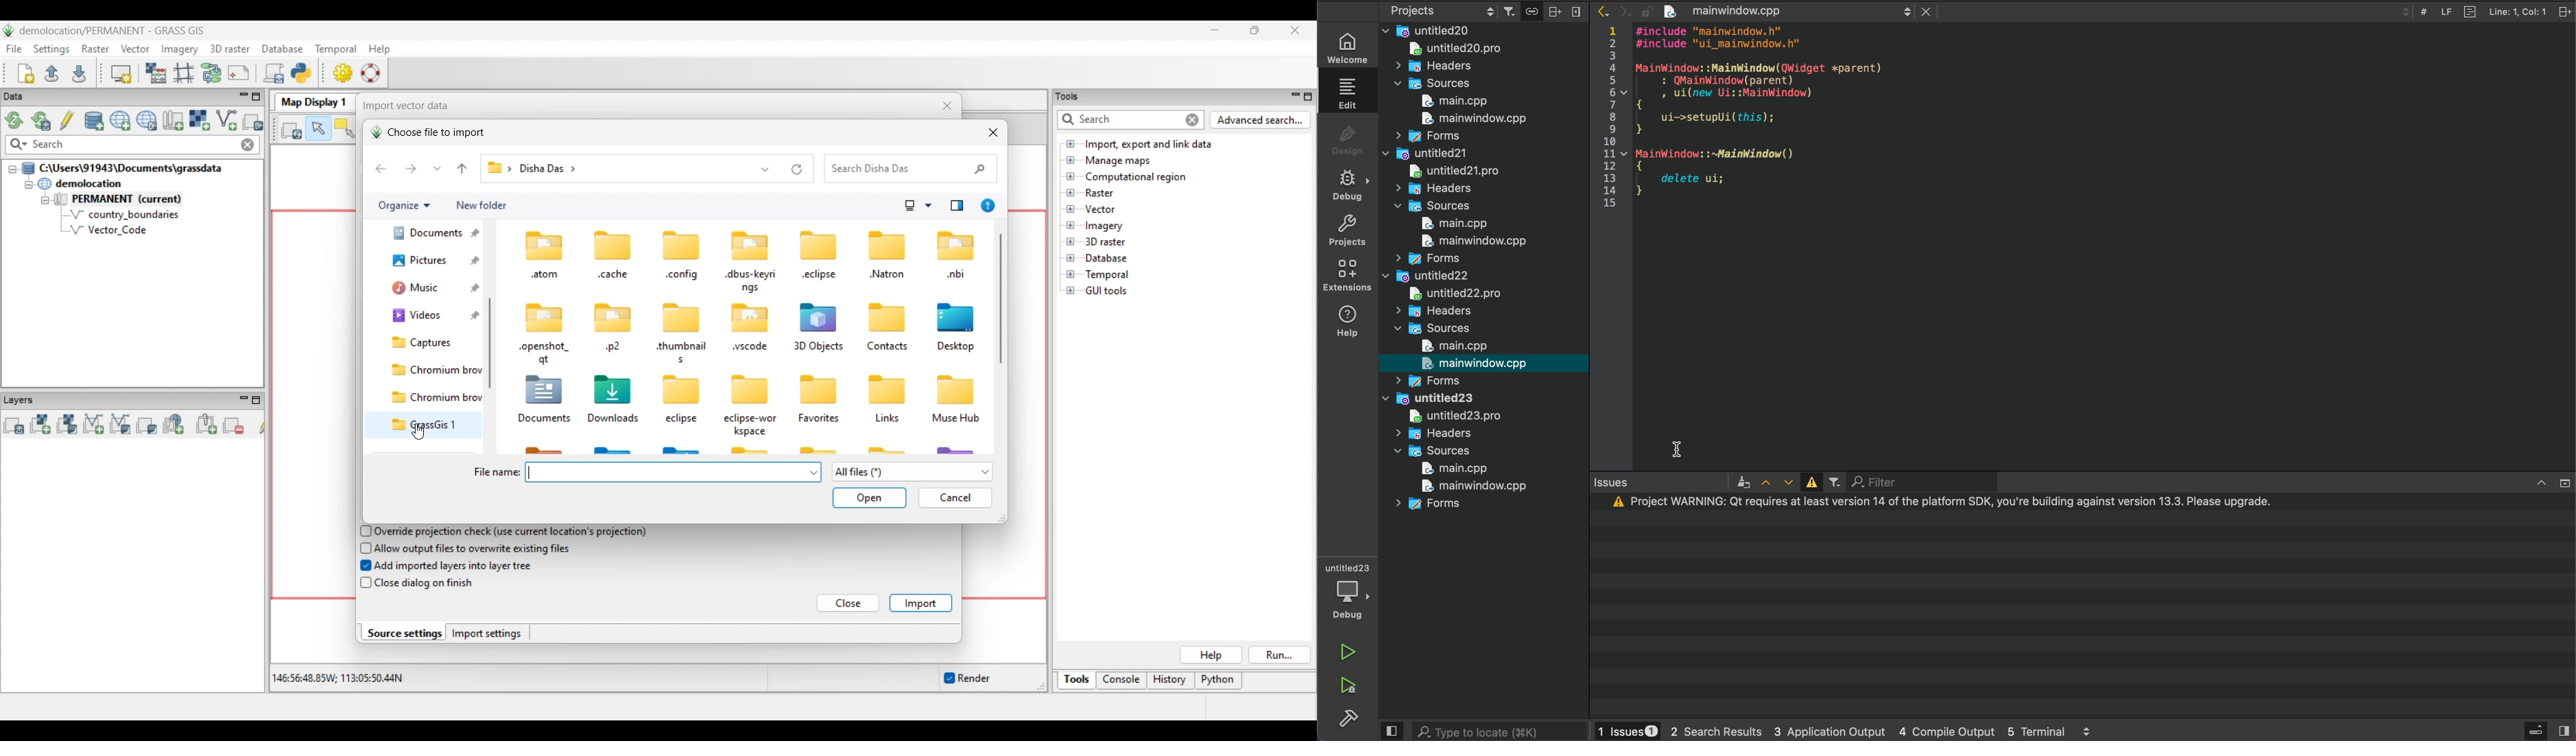 This screenshot has width=2576, height=756. What do you see at coordinates (1458, 101) in the screenshot?
I see `main.cpp` at bounding box center [1458, 101].